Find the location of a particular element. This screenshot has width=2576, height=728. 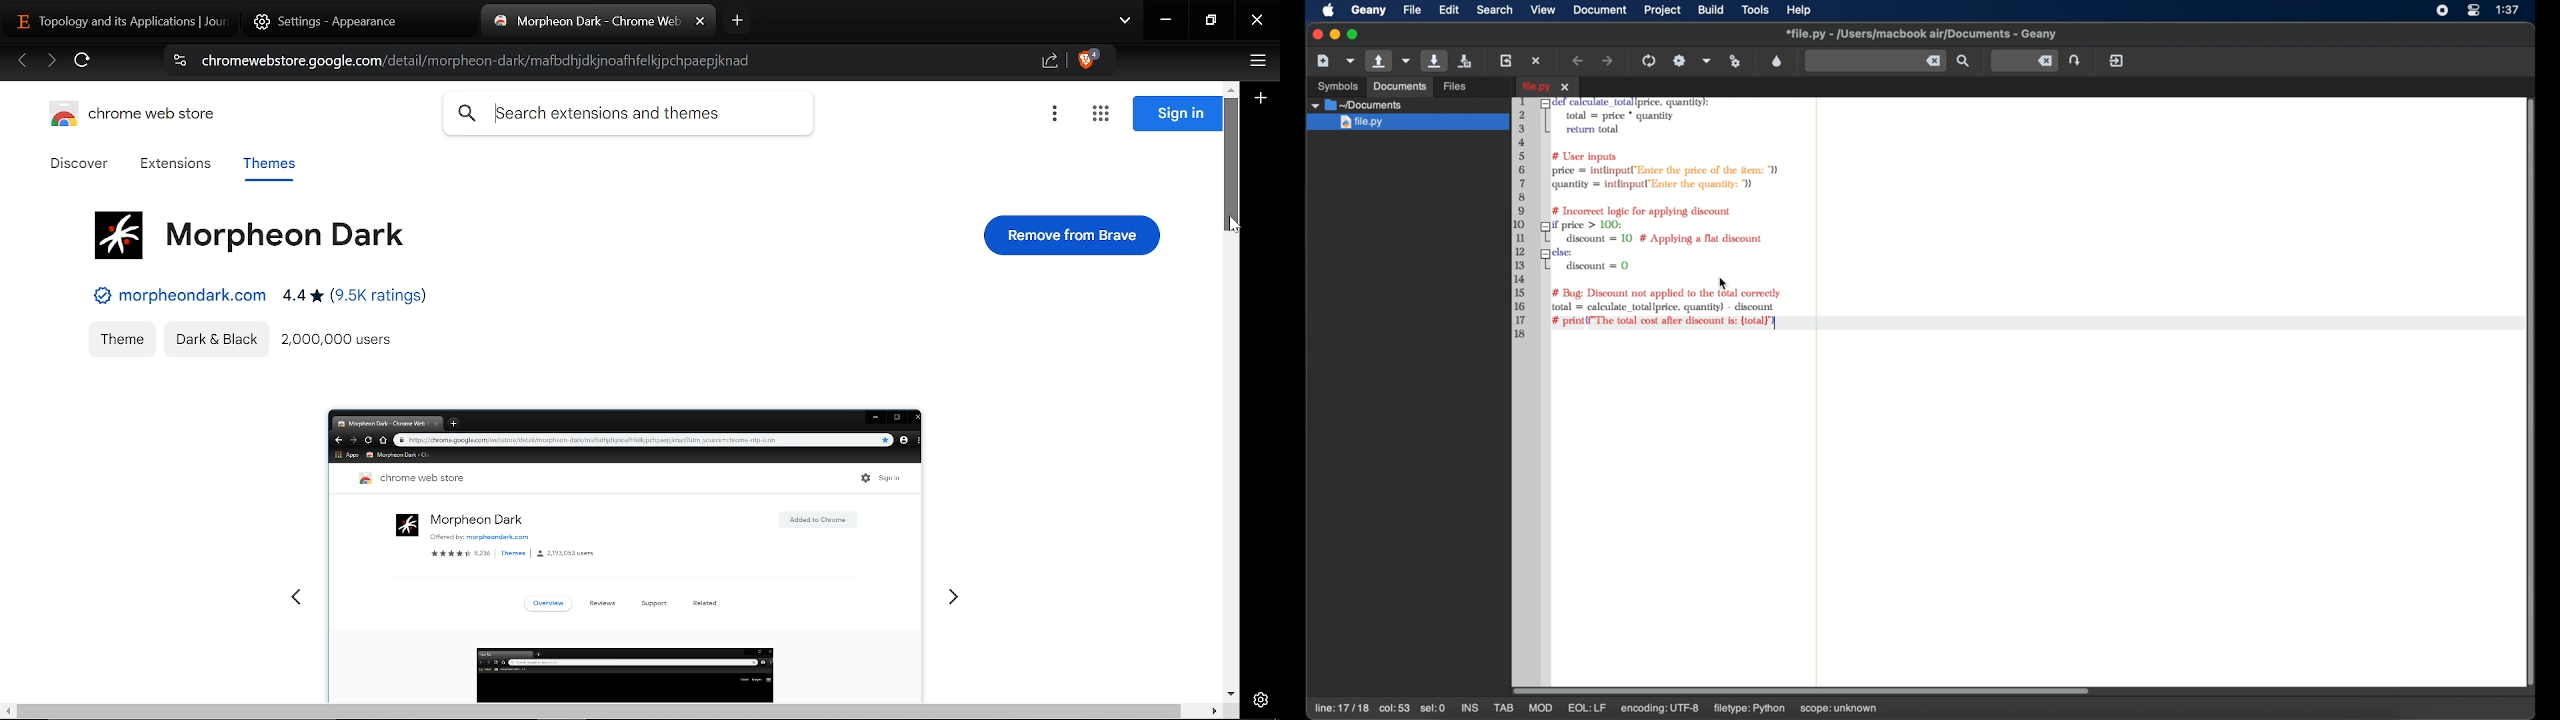

navigate back a location is located at coordinates (1579, 61).